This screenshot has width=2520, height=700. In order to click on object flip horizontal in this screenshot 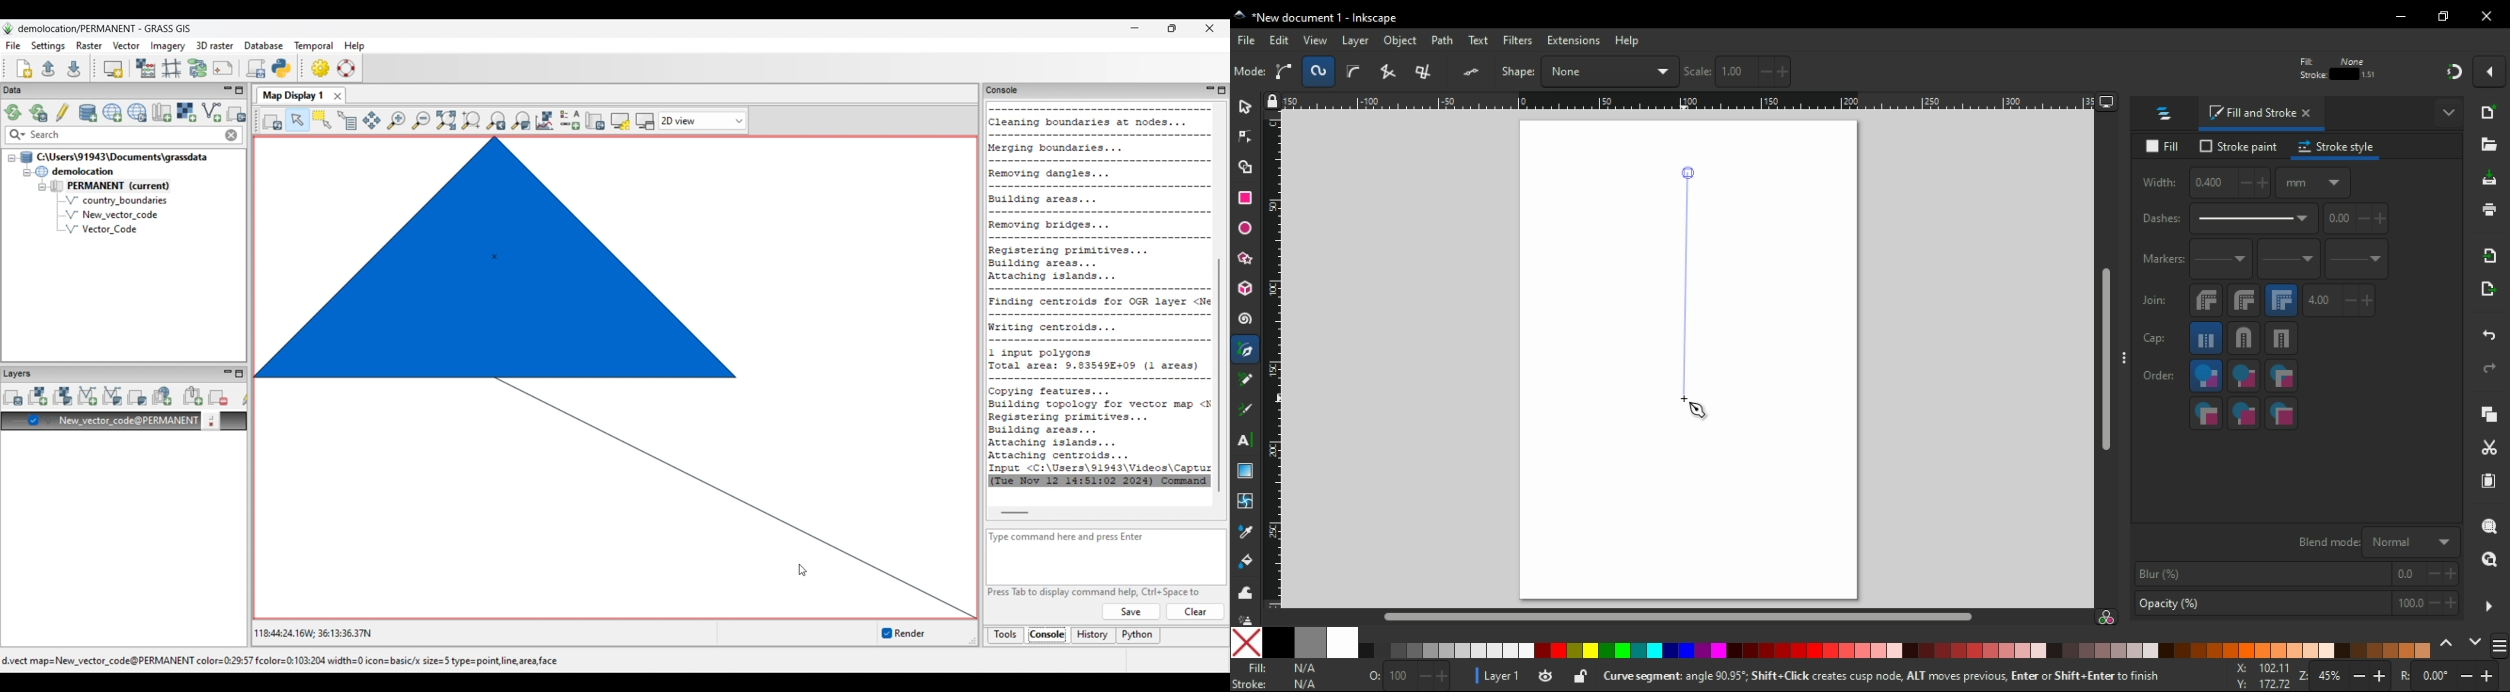, I will do `click(1475, 71)`.